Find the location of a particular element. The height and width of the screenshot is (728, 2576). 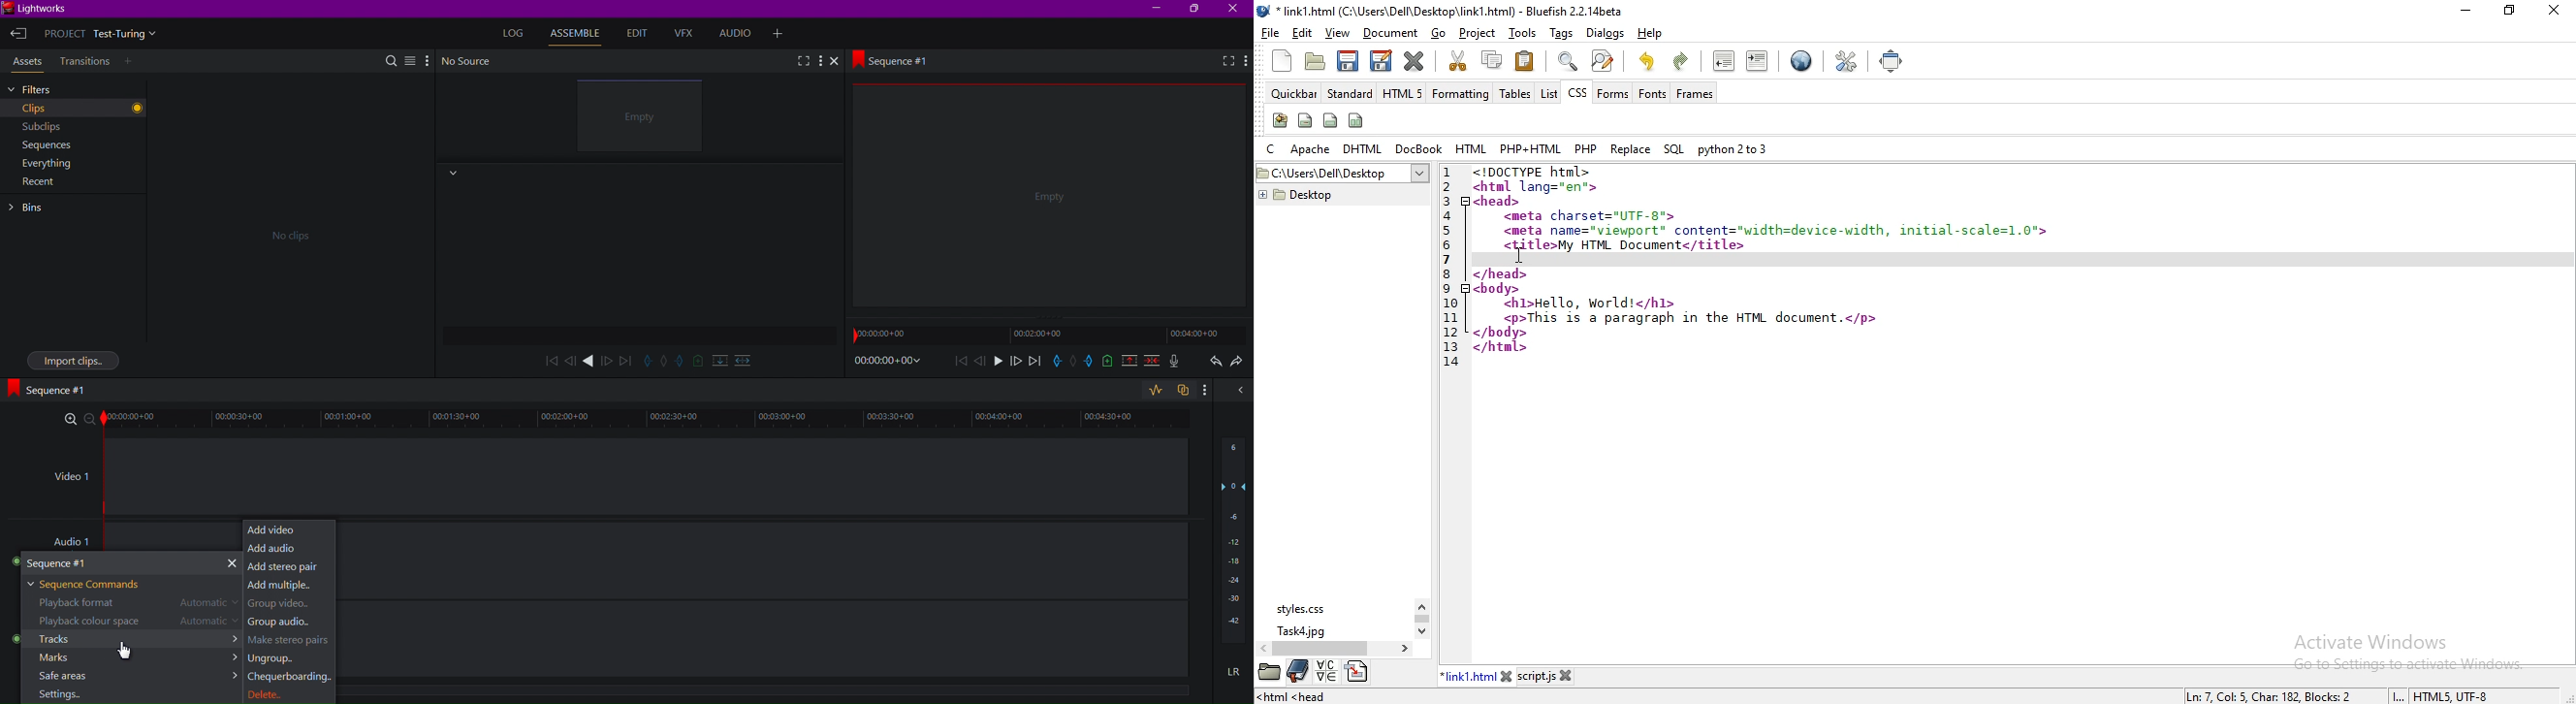

edit is located at coordinates (1301, 32).